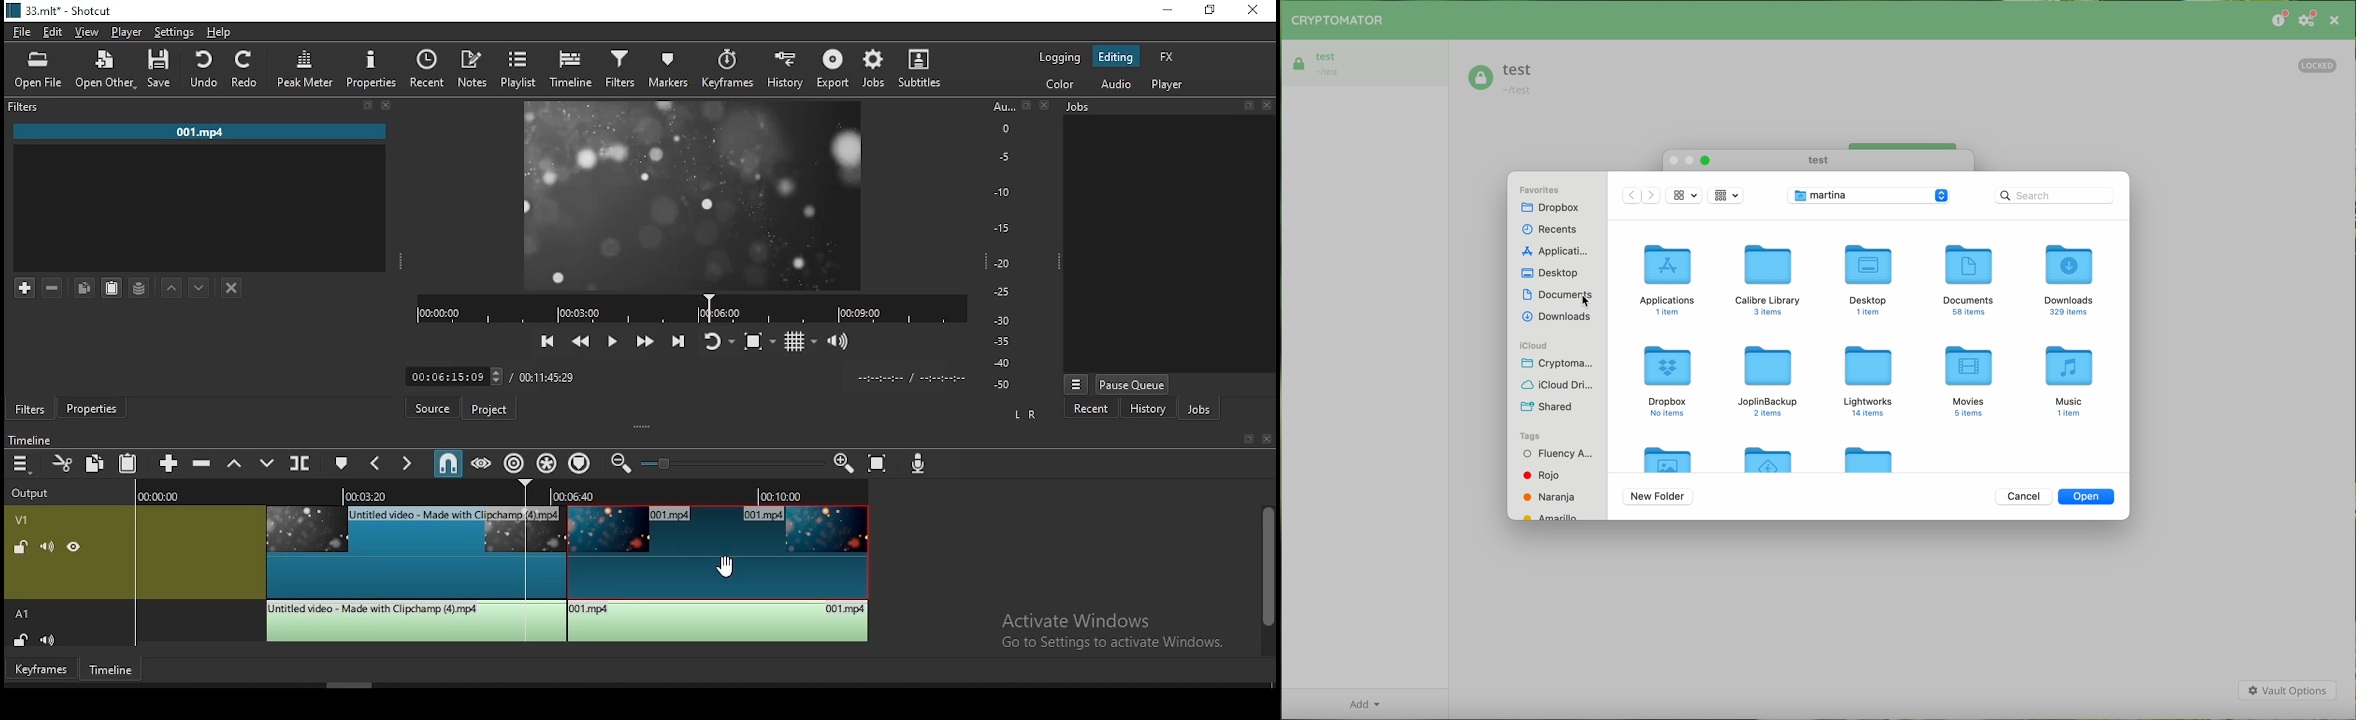 The width and height of the screenshot is (2380, 728). What do you see at coordinates (583, 341) in the screenshot?
I see `play quickly backward` at bounding box center [583, 341].